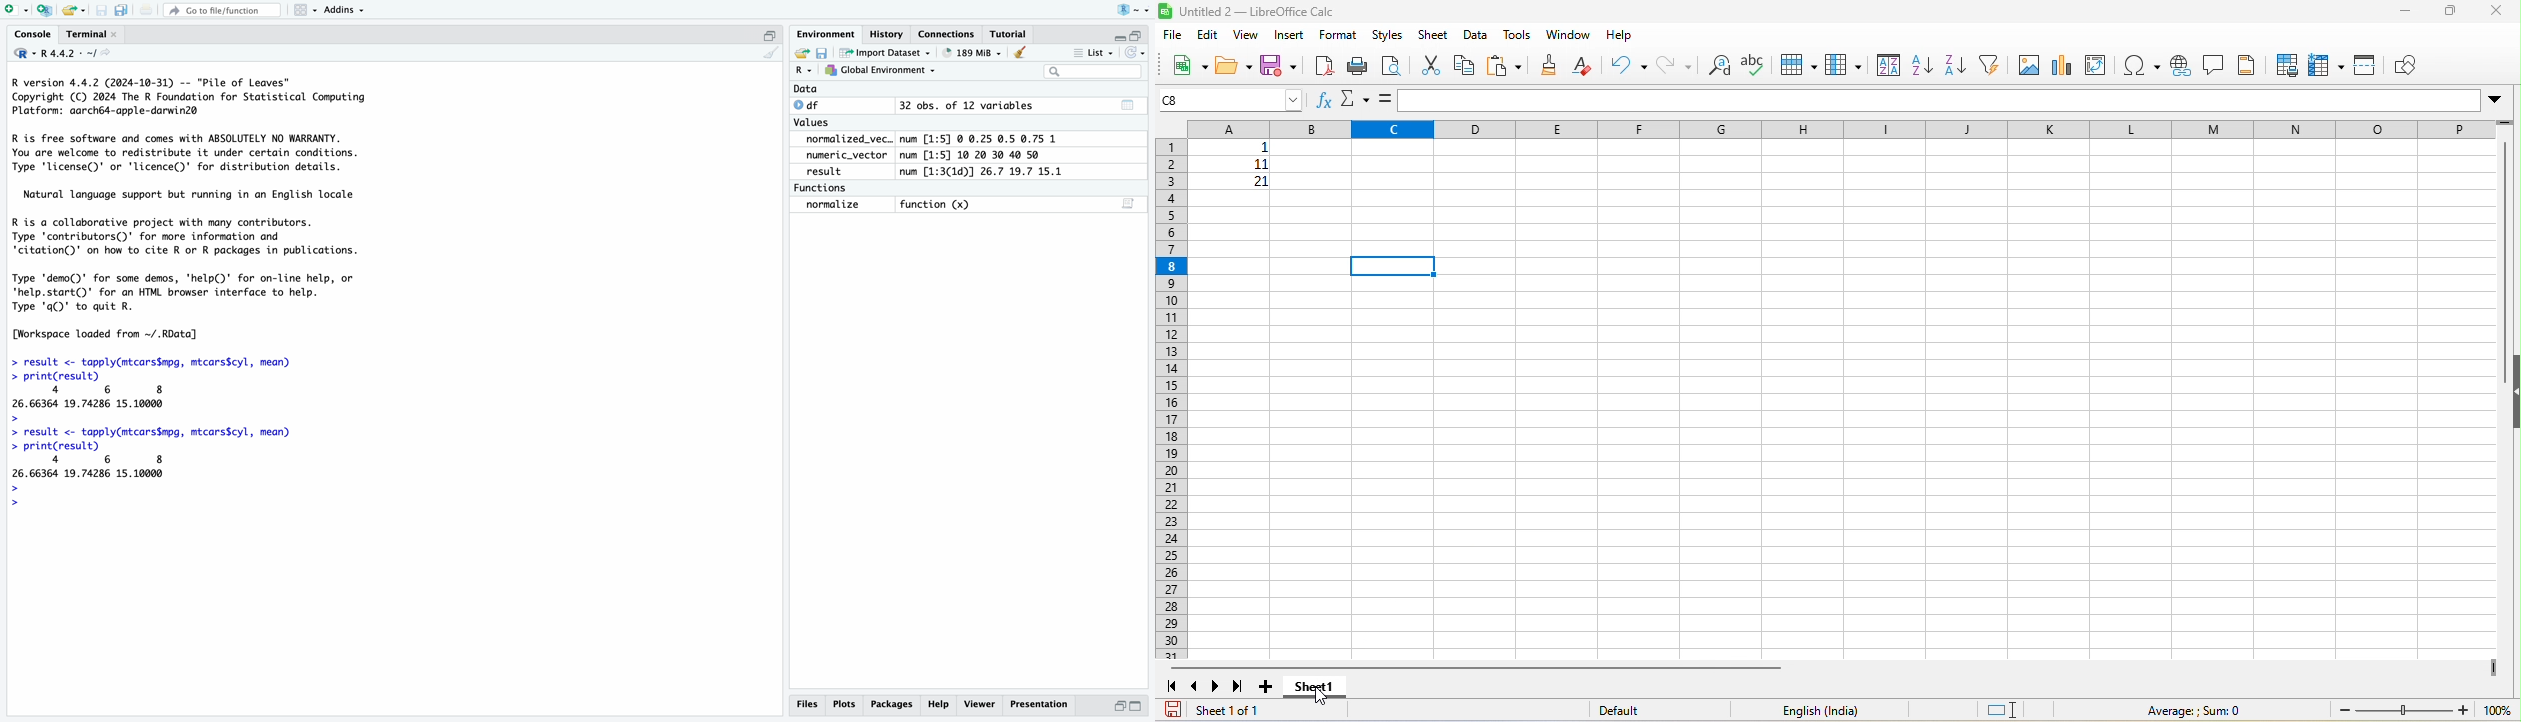 The image size is (2548, 728). I want to click on help, so click(1626, 35).